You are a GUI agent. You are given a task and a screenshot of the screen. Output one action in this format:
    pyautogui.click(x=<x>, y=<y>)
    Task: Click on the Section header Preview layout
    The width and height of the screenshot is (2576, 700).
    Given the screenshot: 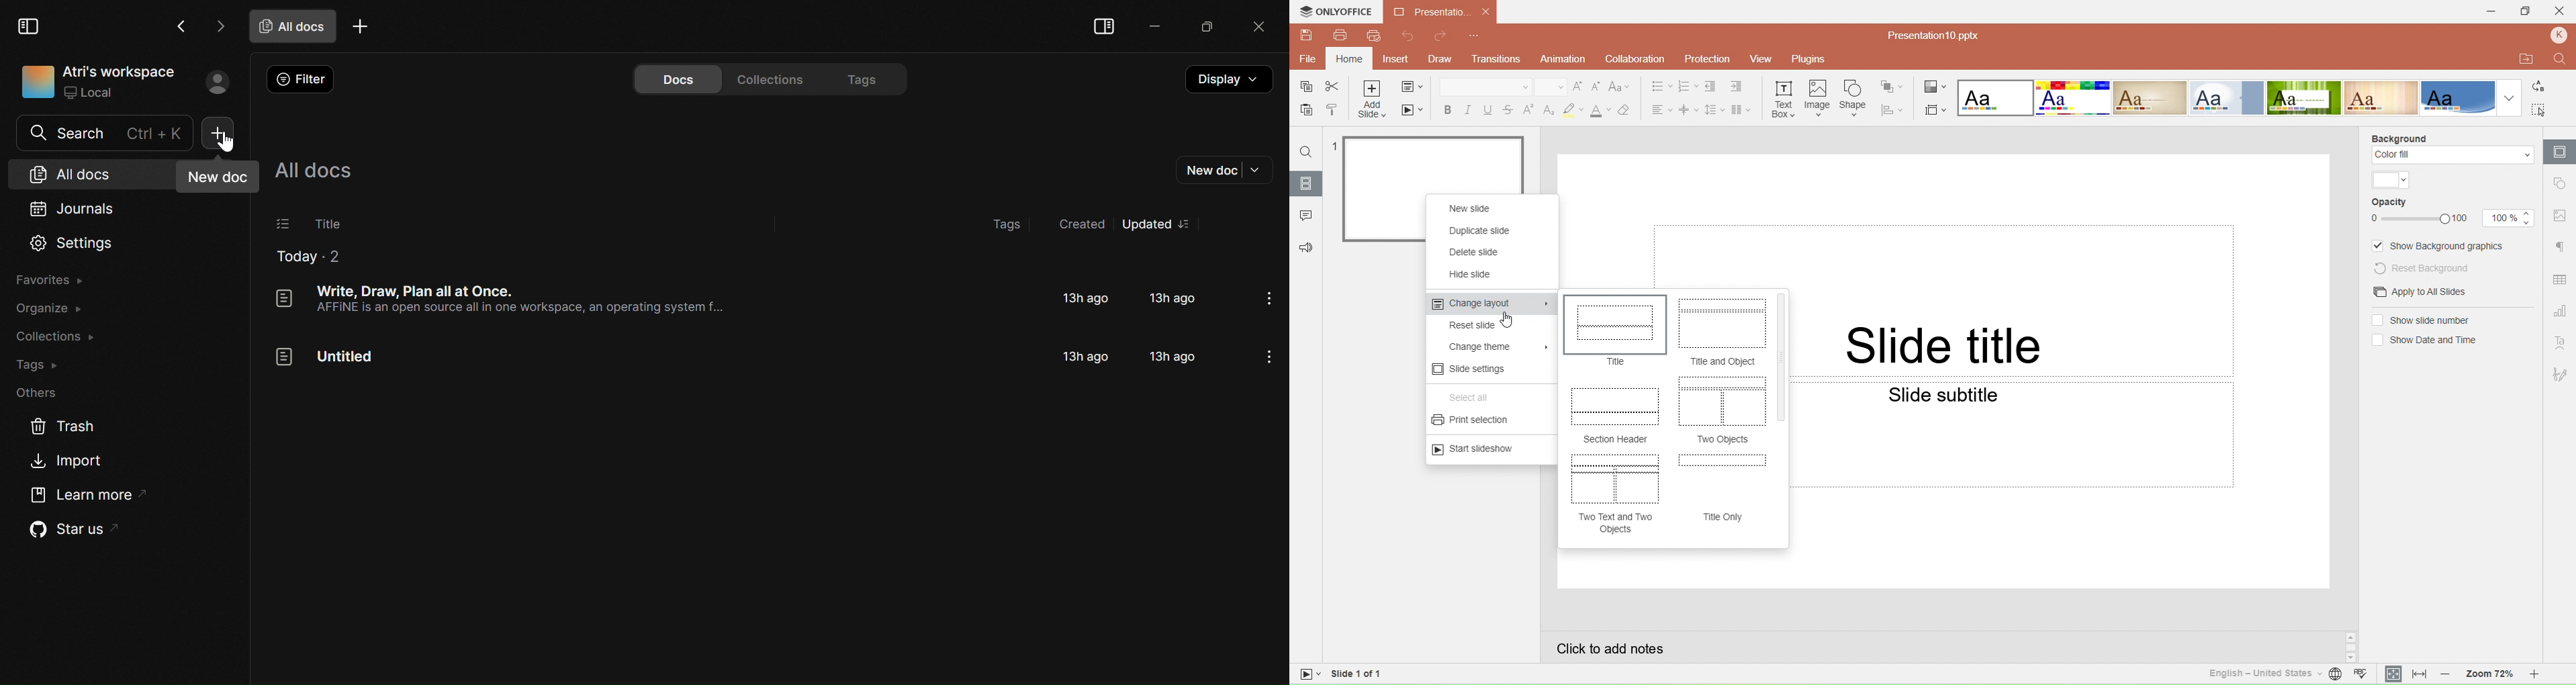 What is the action you would take?
    pyautogui.click(x=1616, y=406)
    